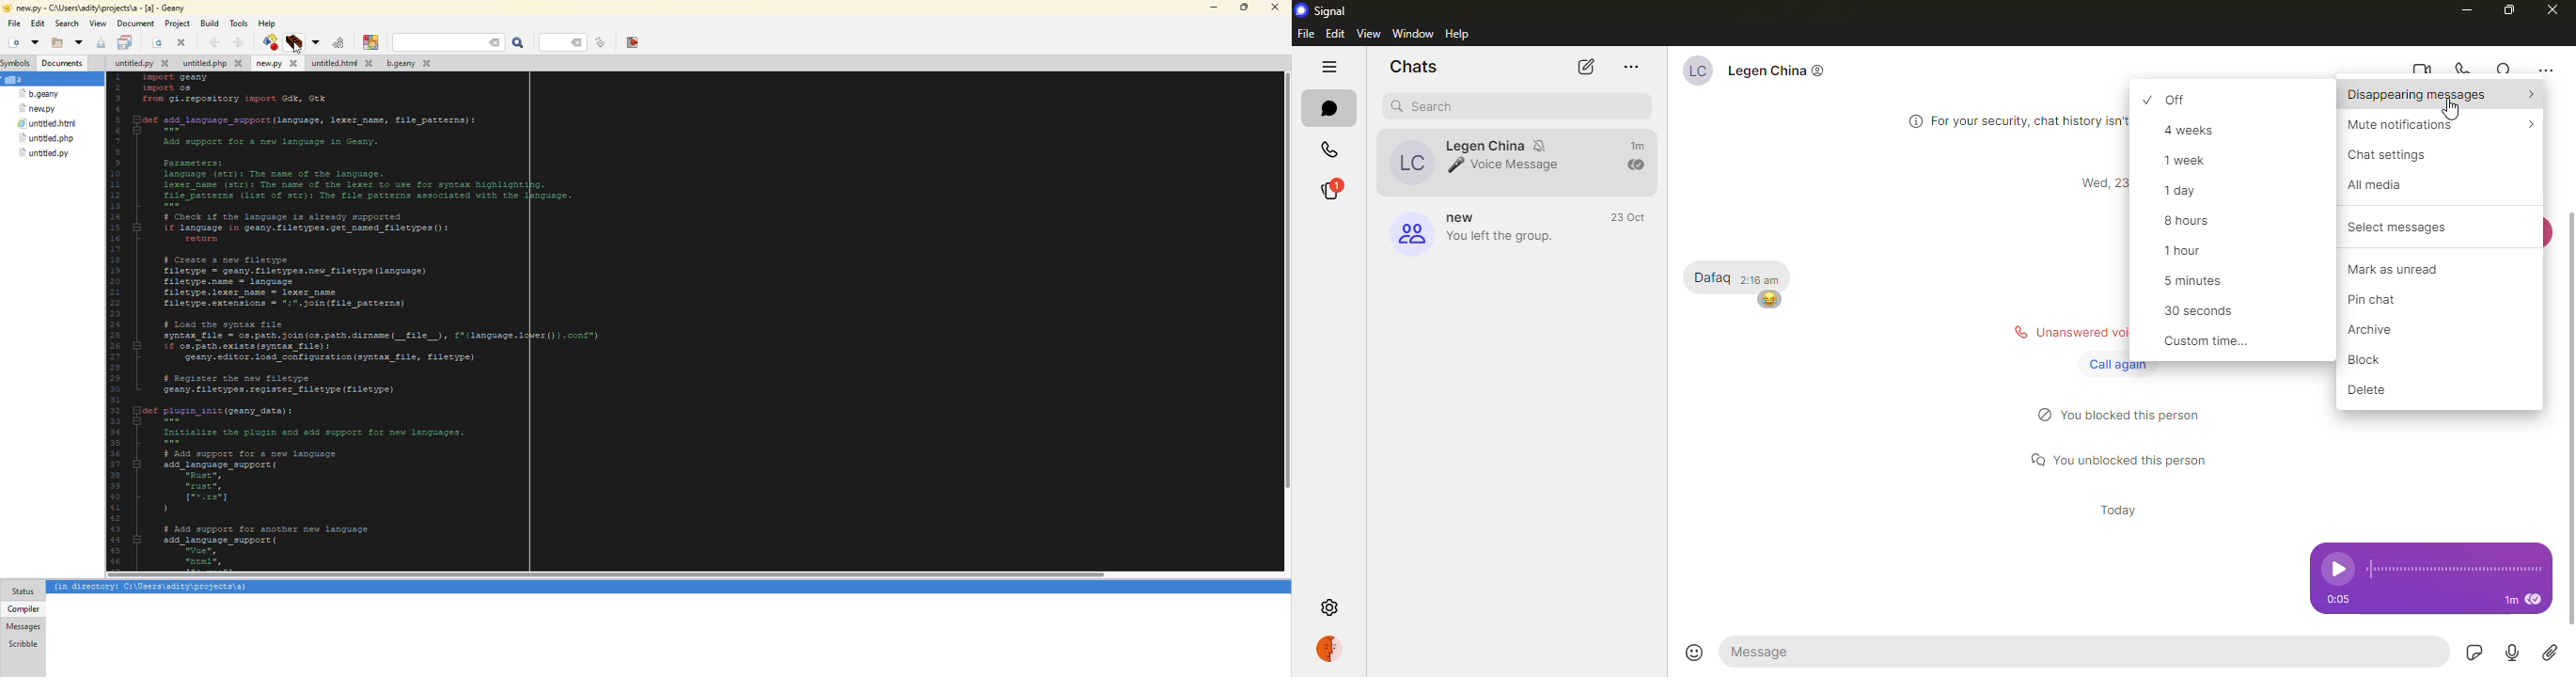 Image resolution: width=2576 pixels, height=700 pixels. Describe the element at coordinates (1328, 606) in the screenshot. I see `settings` at that location.